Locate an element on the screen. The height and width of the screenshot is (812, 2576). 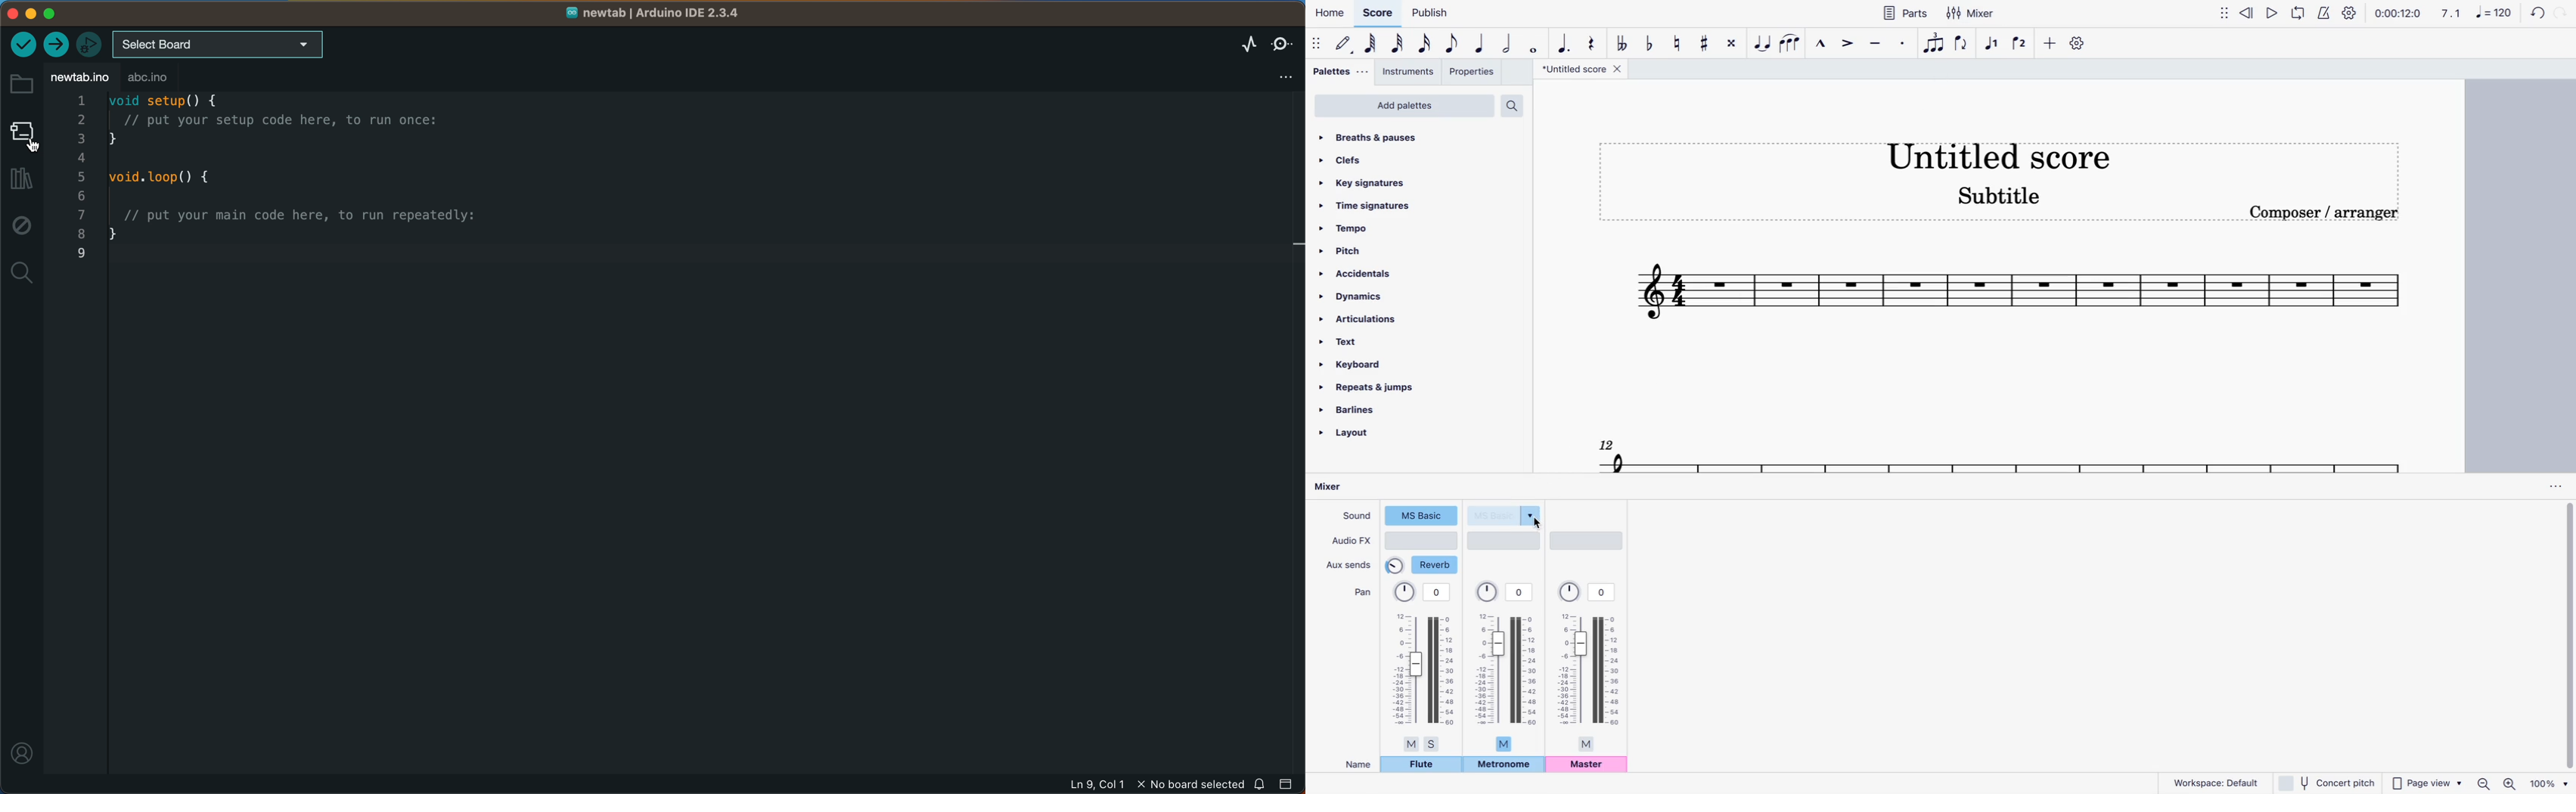
vertical scrollbar is located at coordinates (2566, 637).